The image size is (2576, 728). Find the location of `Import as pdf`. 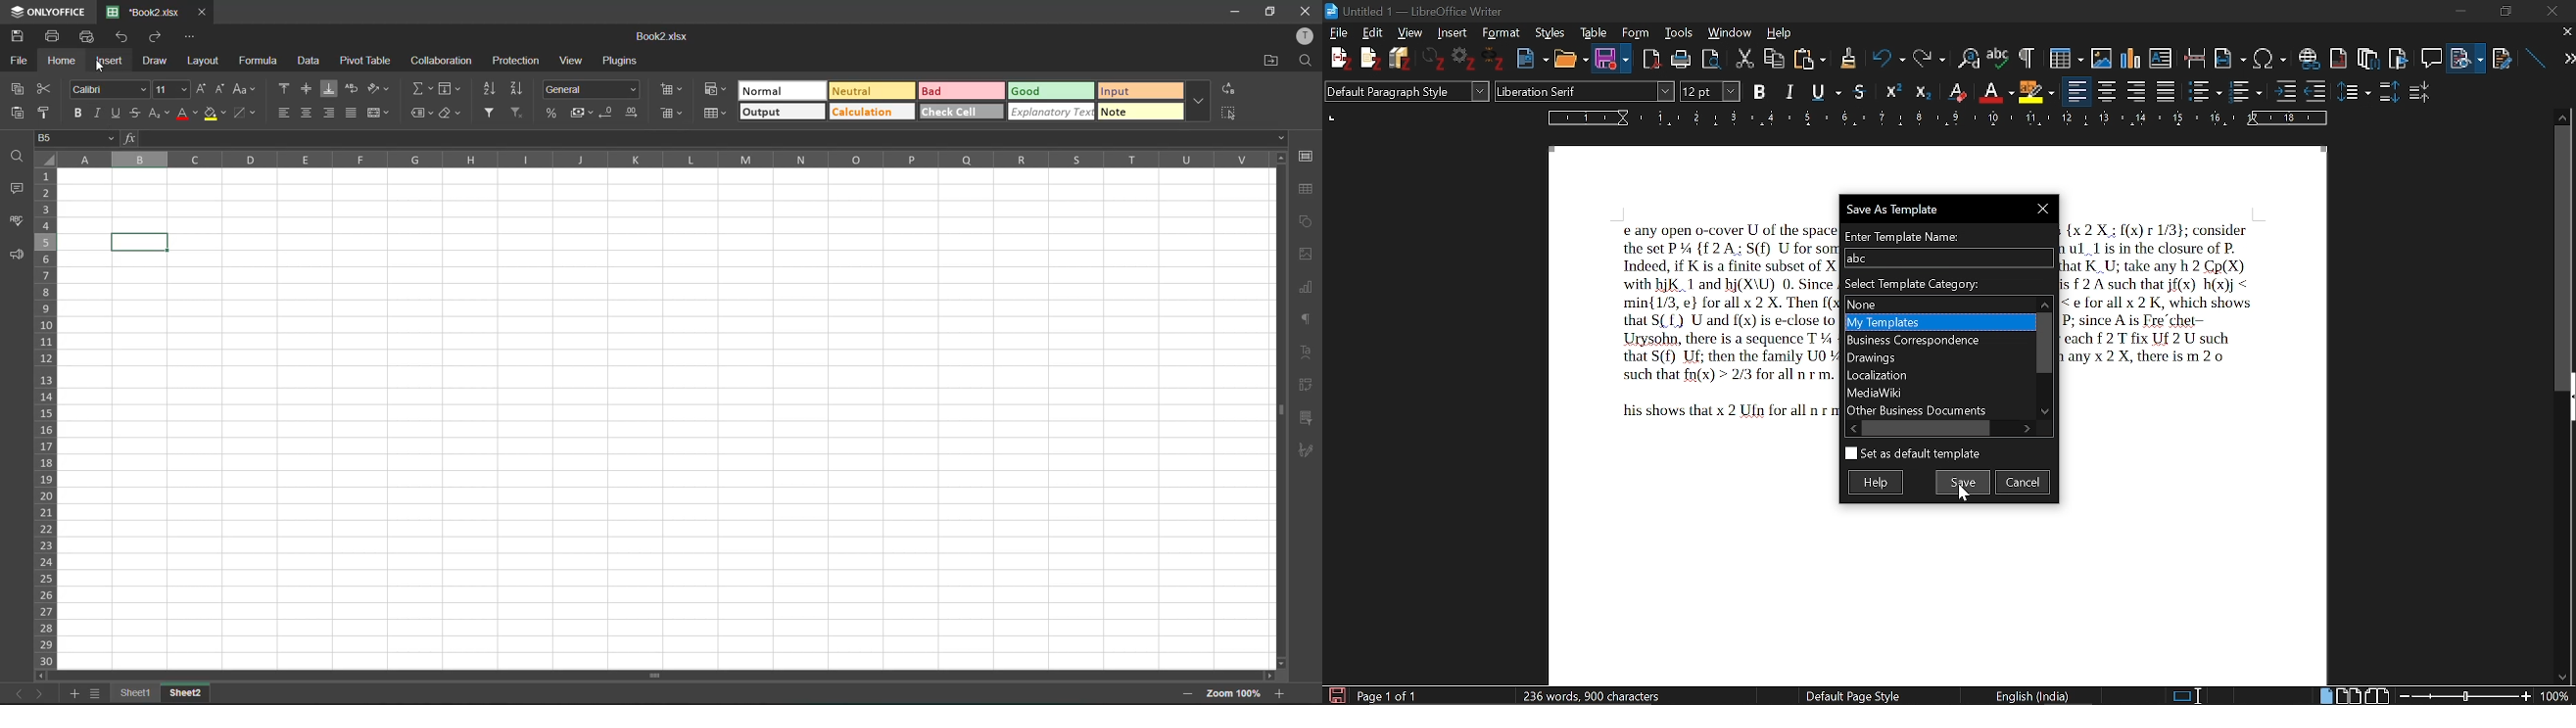

Import as pdf is located at coordinates (1650, 56).